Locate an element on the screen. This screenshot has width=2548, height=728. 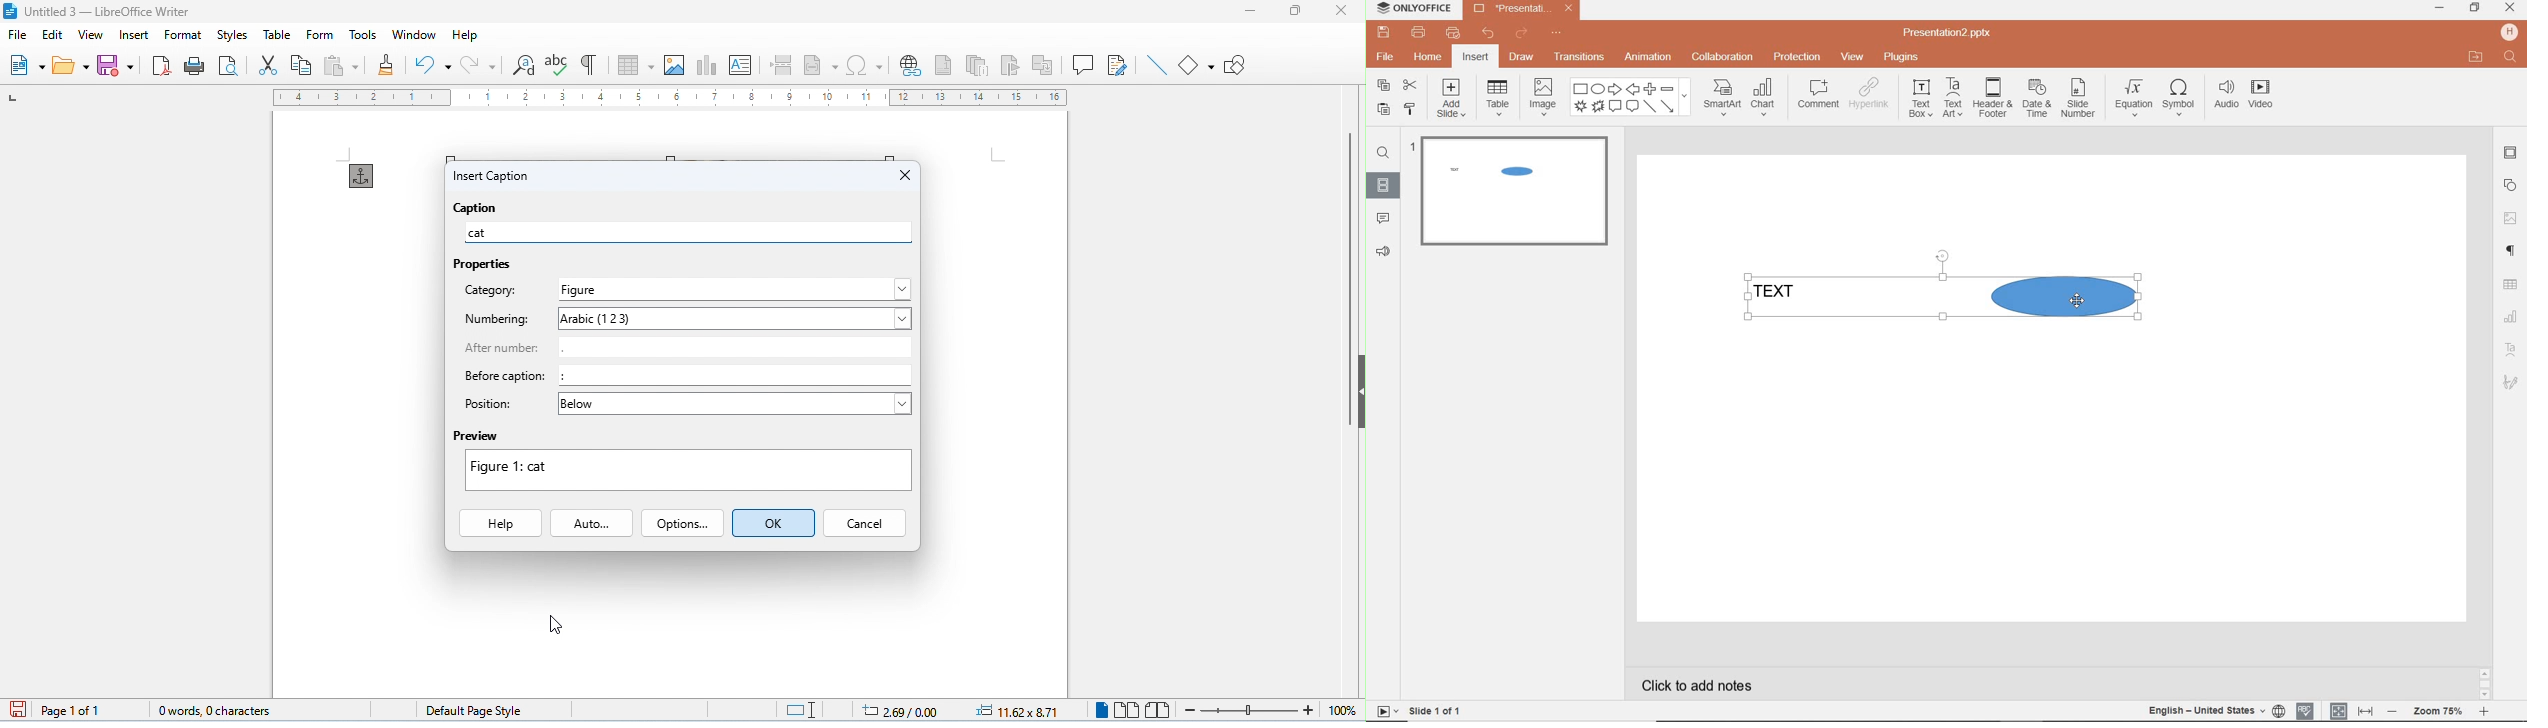
insert bookmark is located at coordinates (1013, 65).